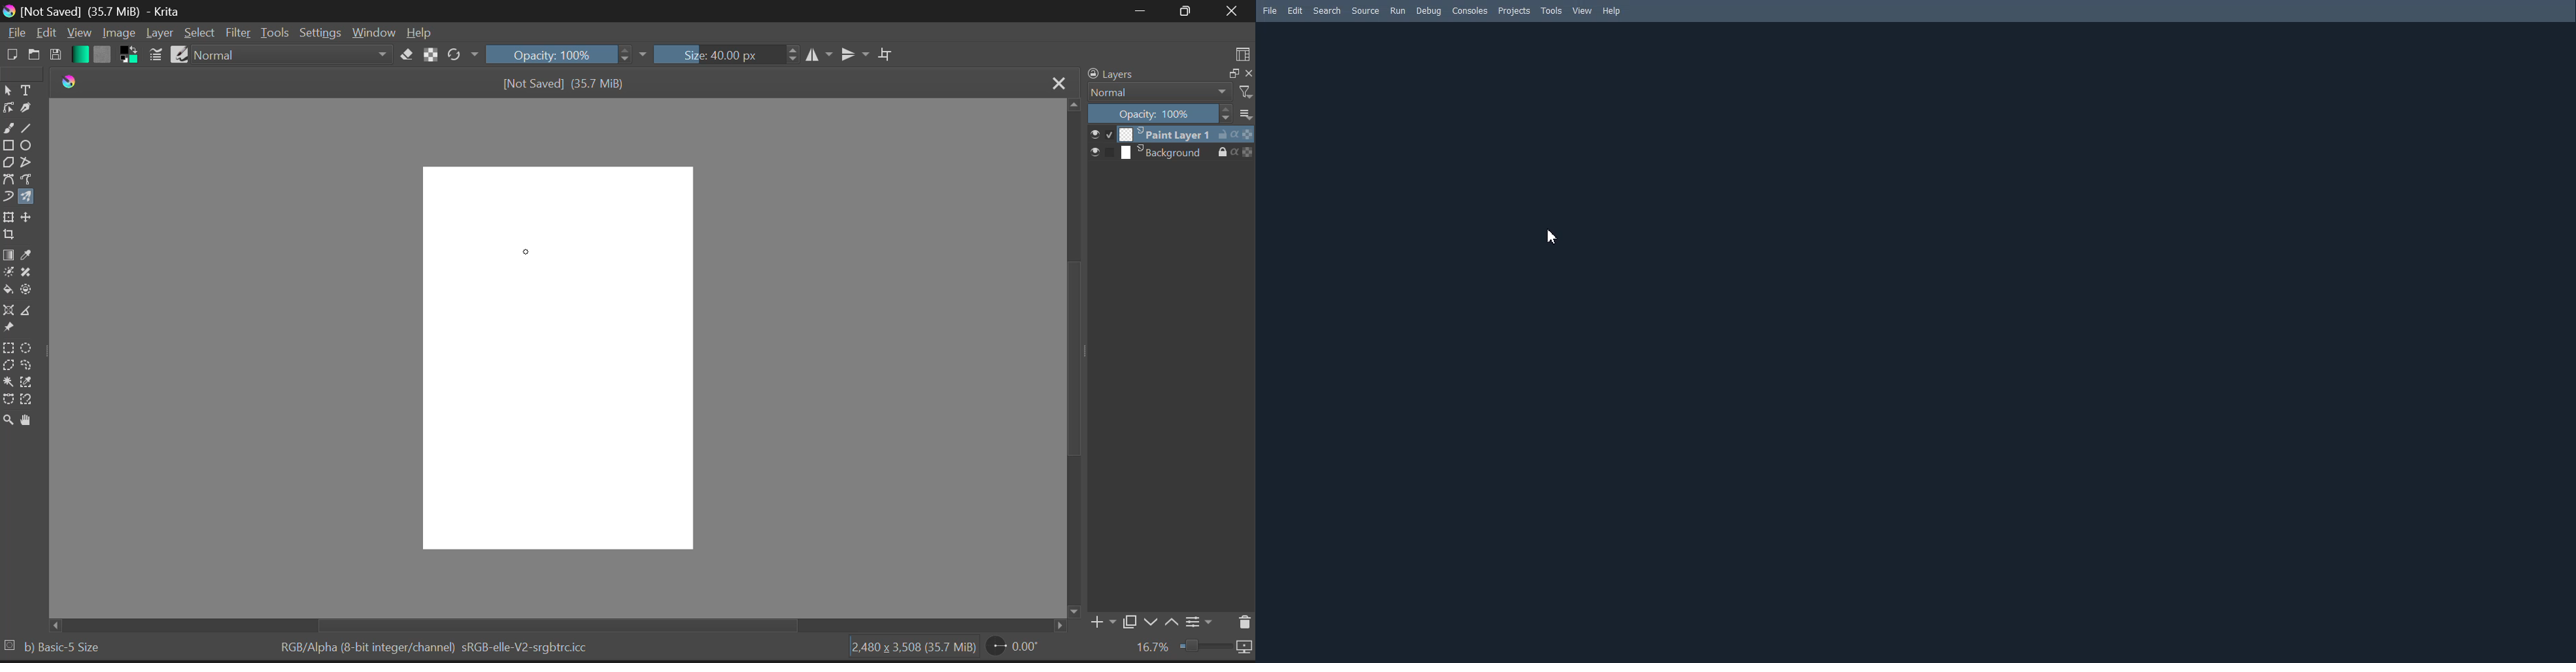  Describe the element at coordinates (101, 10) in the screenshot. I see `[Not Saved] (35.7 MiB) - Krita` at that location.